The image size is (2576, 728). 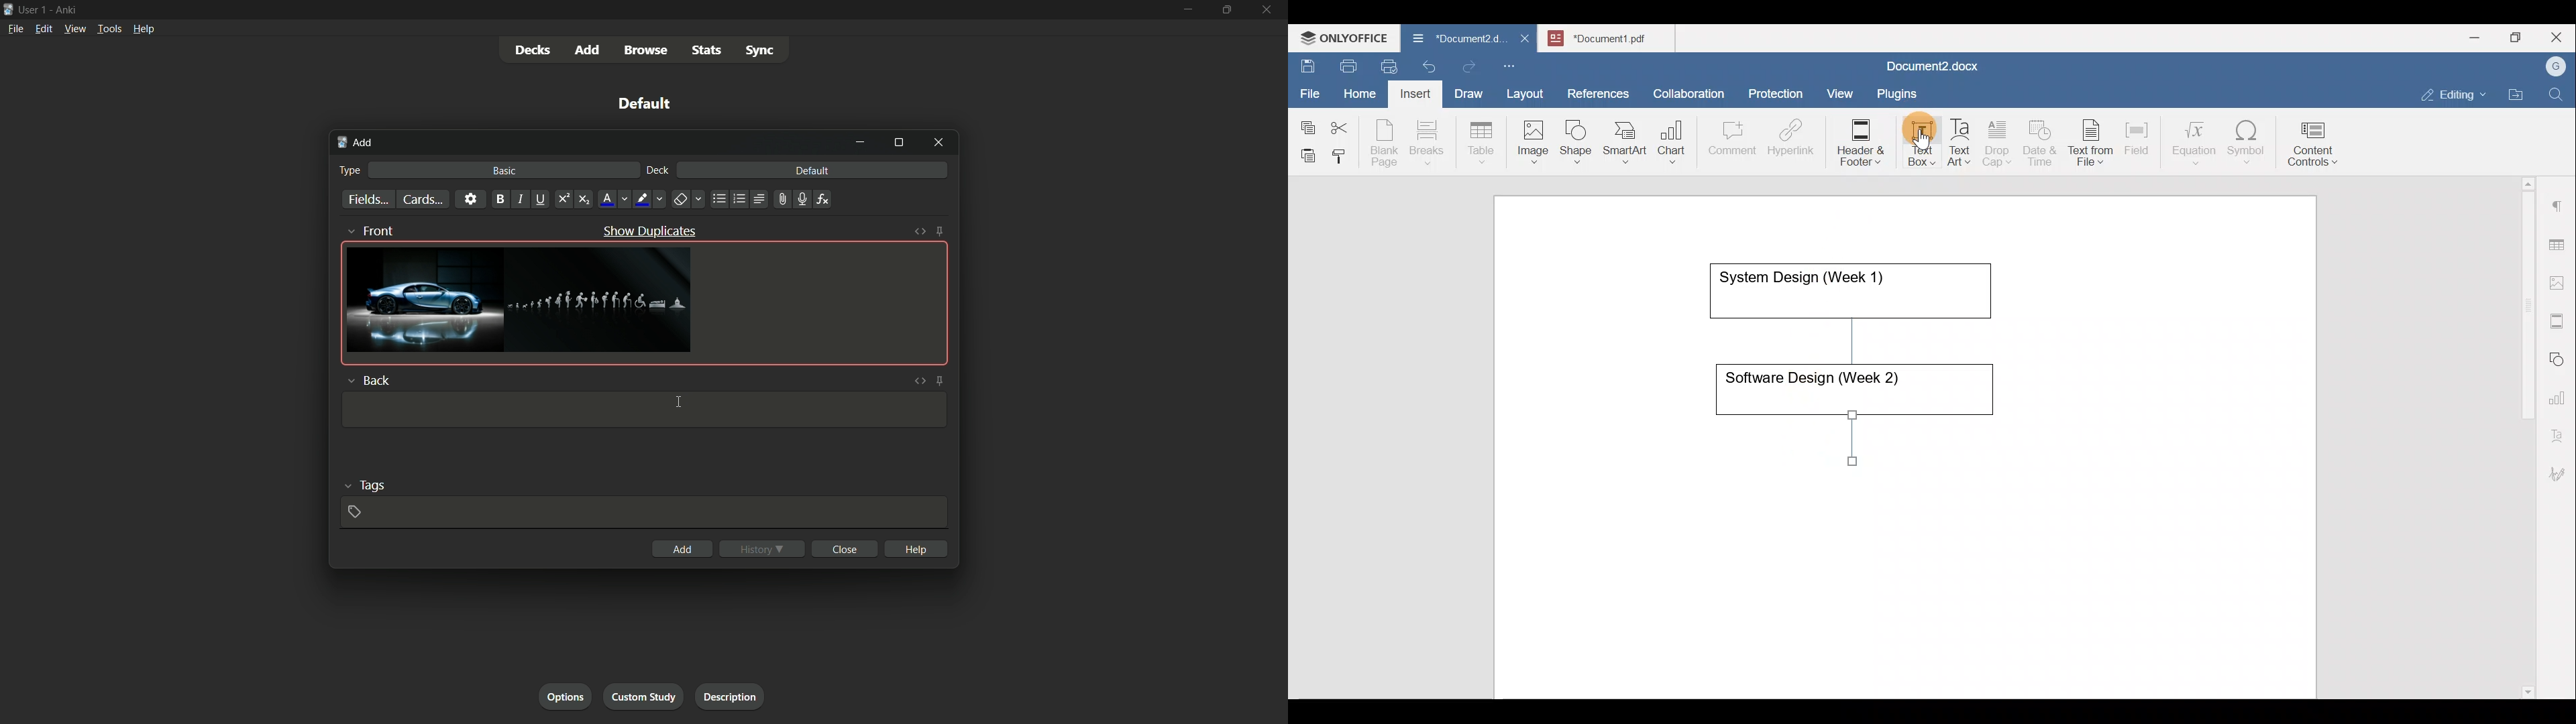 What do you see at coordinates (2557, 95) in the screenshot?
I see `Find` at bounding box center [2557, 95].